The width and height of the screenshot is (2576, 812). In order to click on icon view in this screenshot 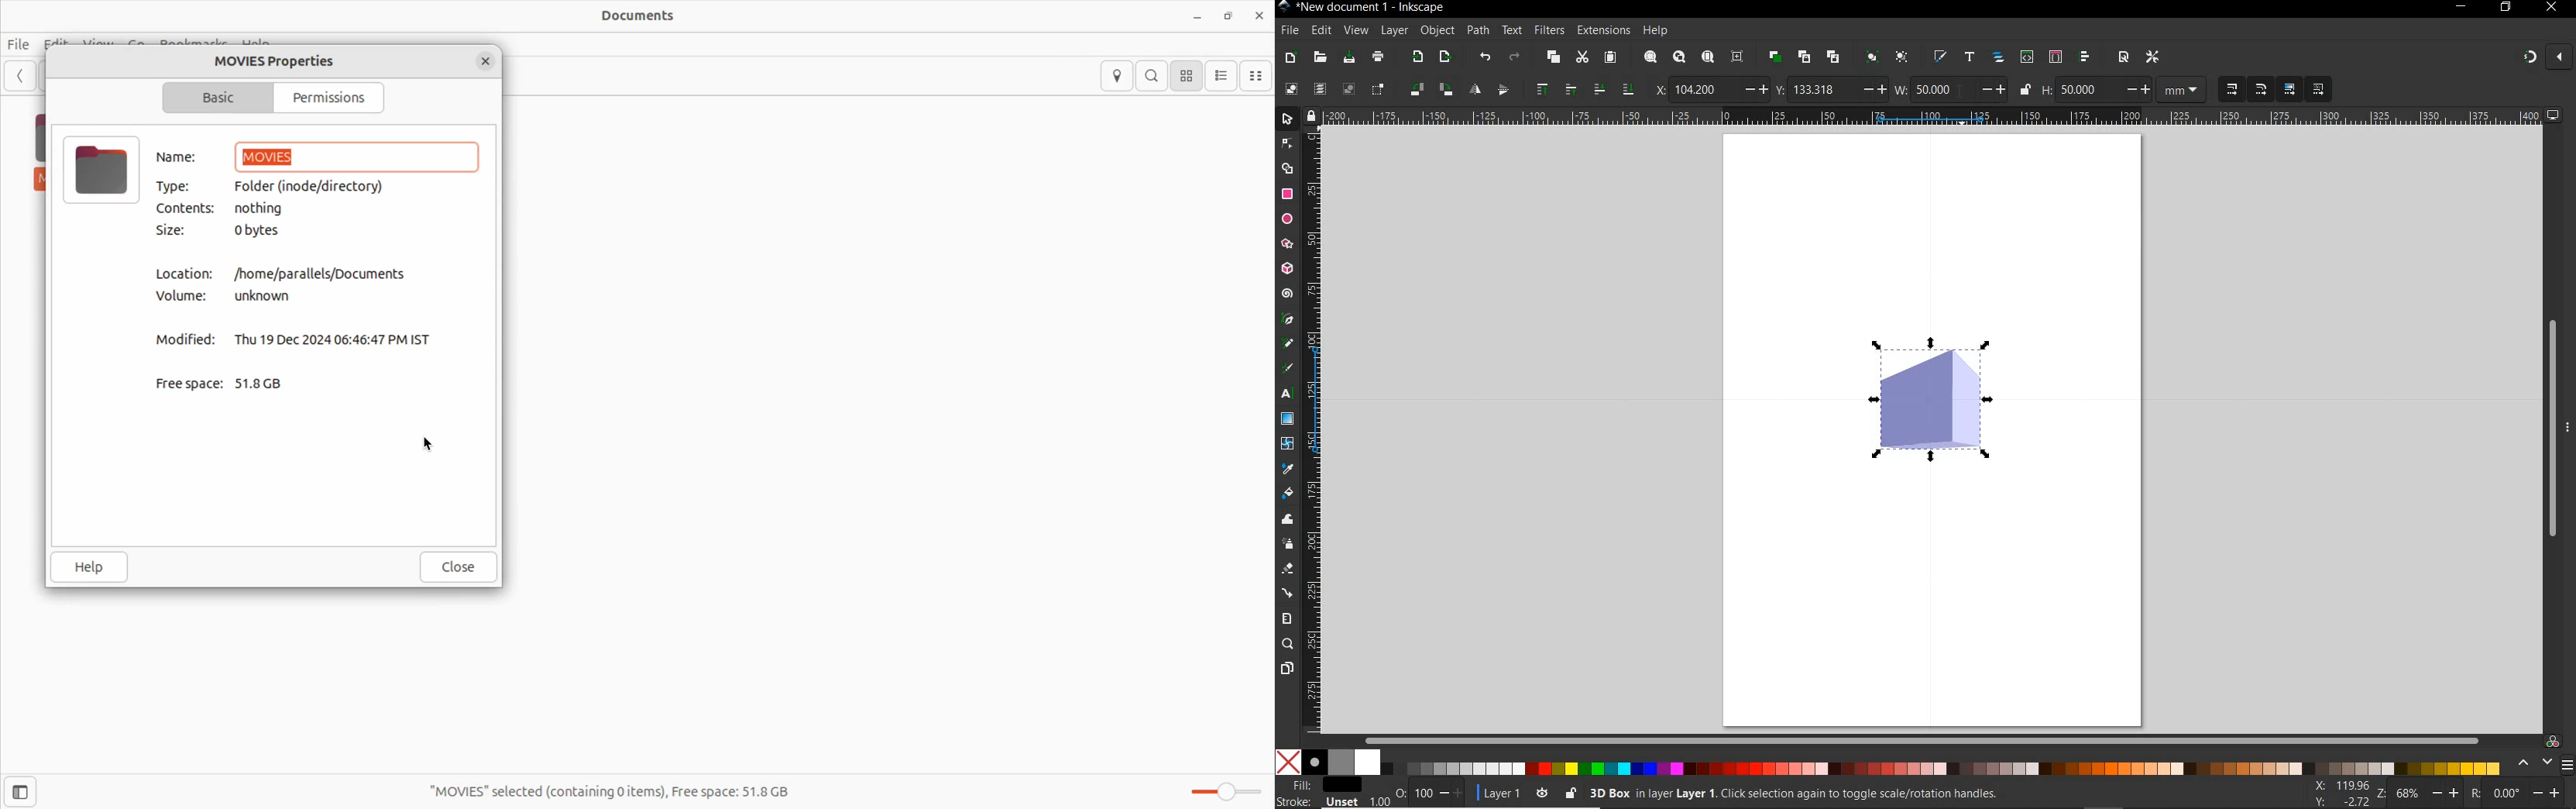, I will do `click(1187, 74)`.